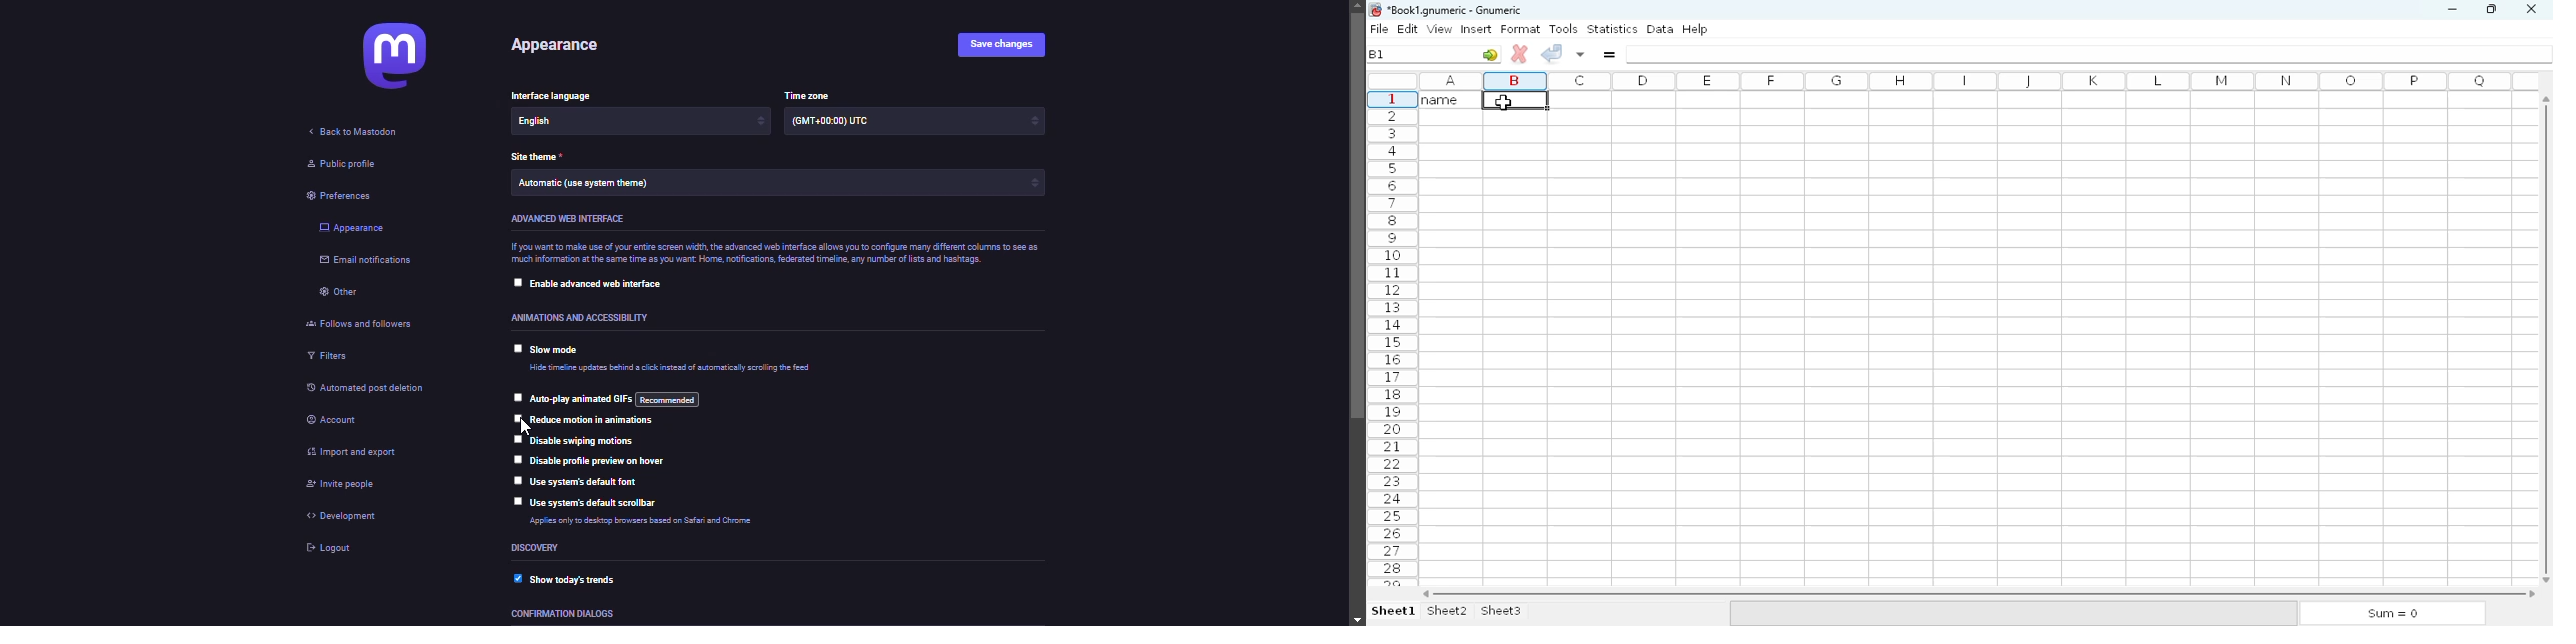  Describe the element at coordinates (1609, 54) in the screenshot. I see `enter formula` at that location.